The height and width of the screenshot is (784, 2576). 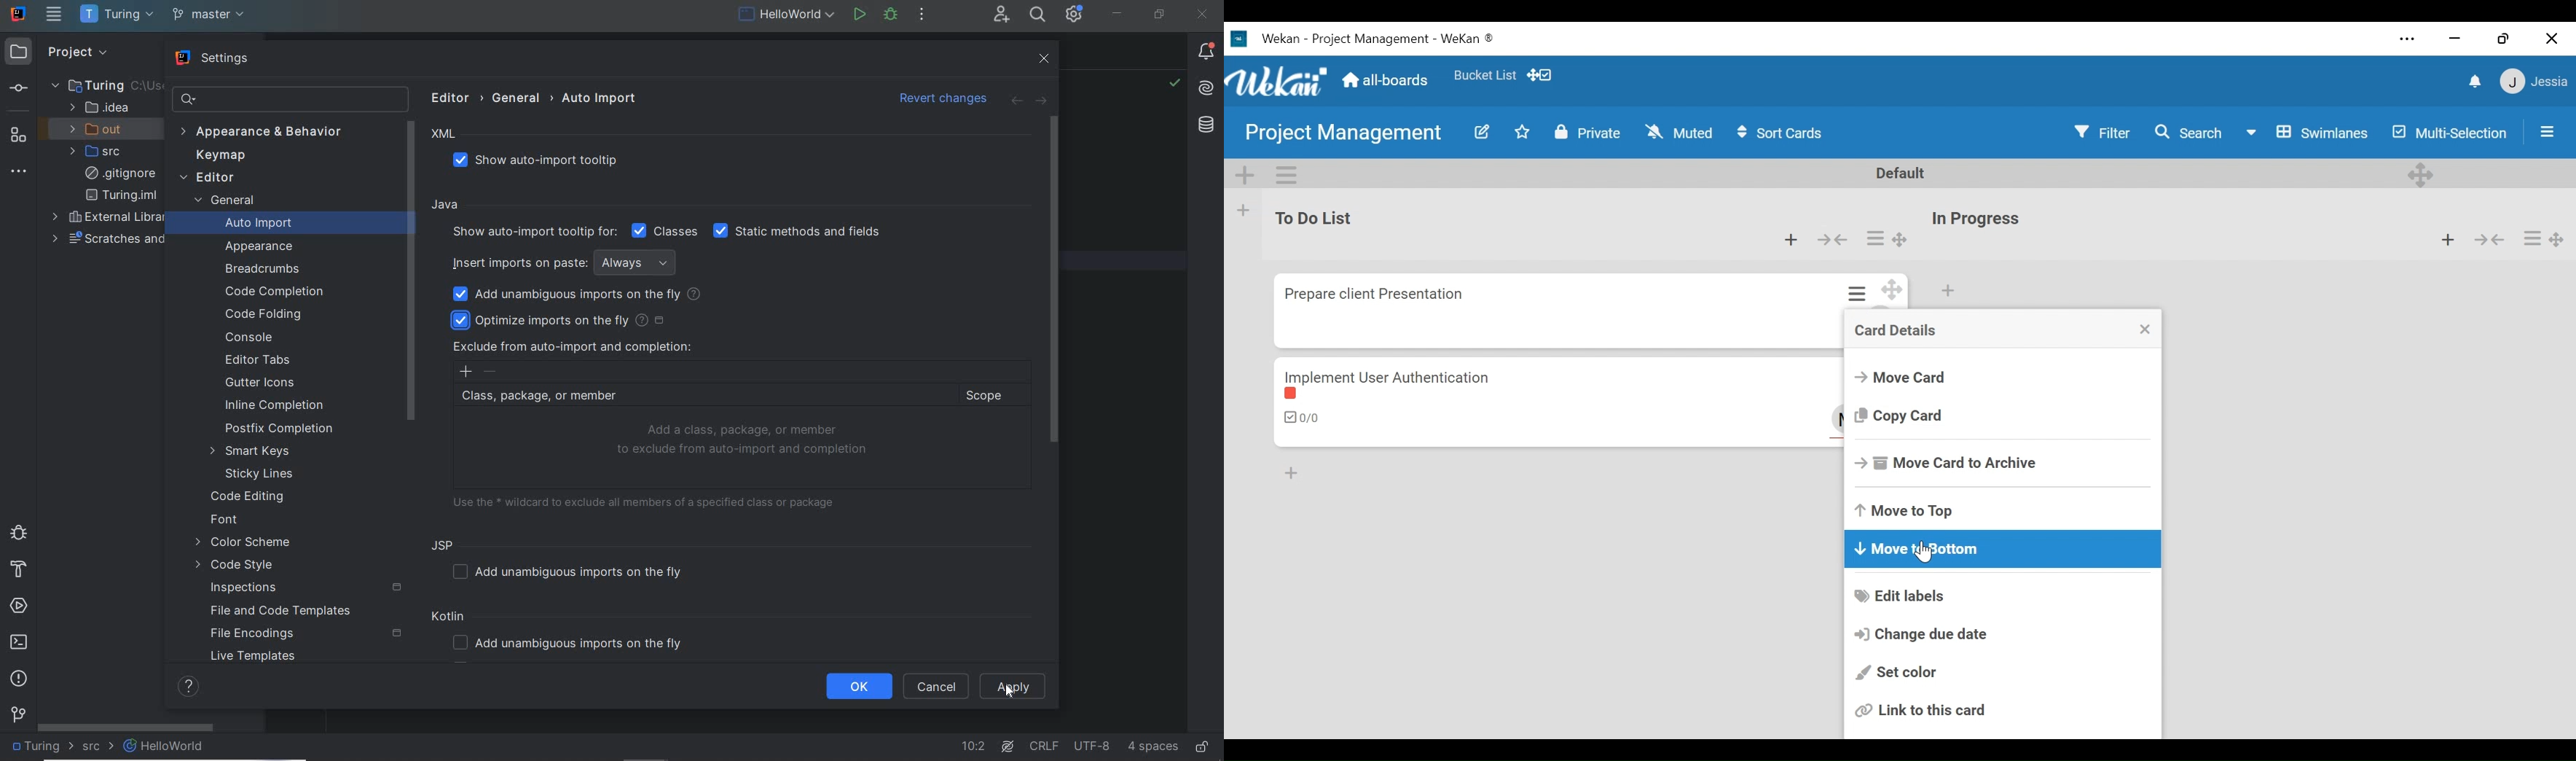 I want to click on CODE STYLE, so click(x=239, y=566).